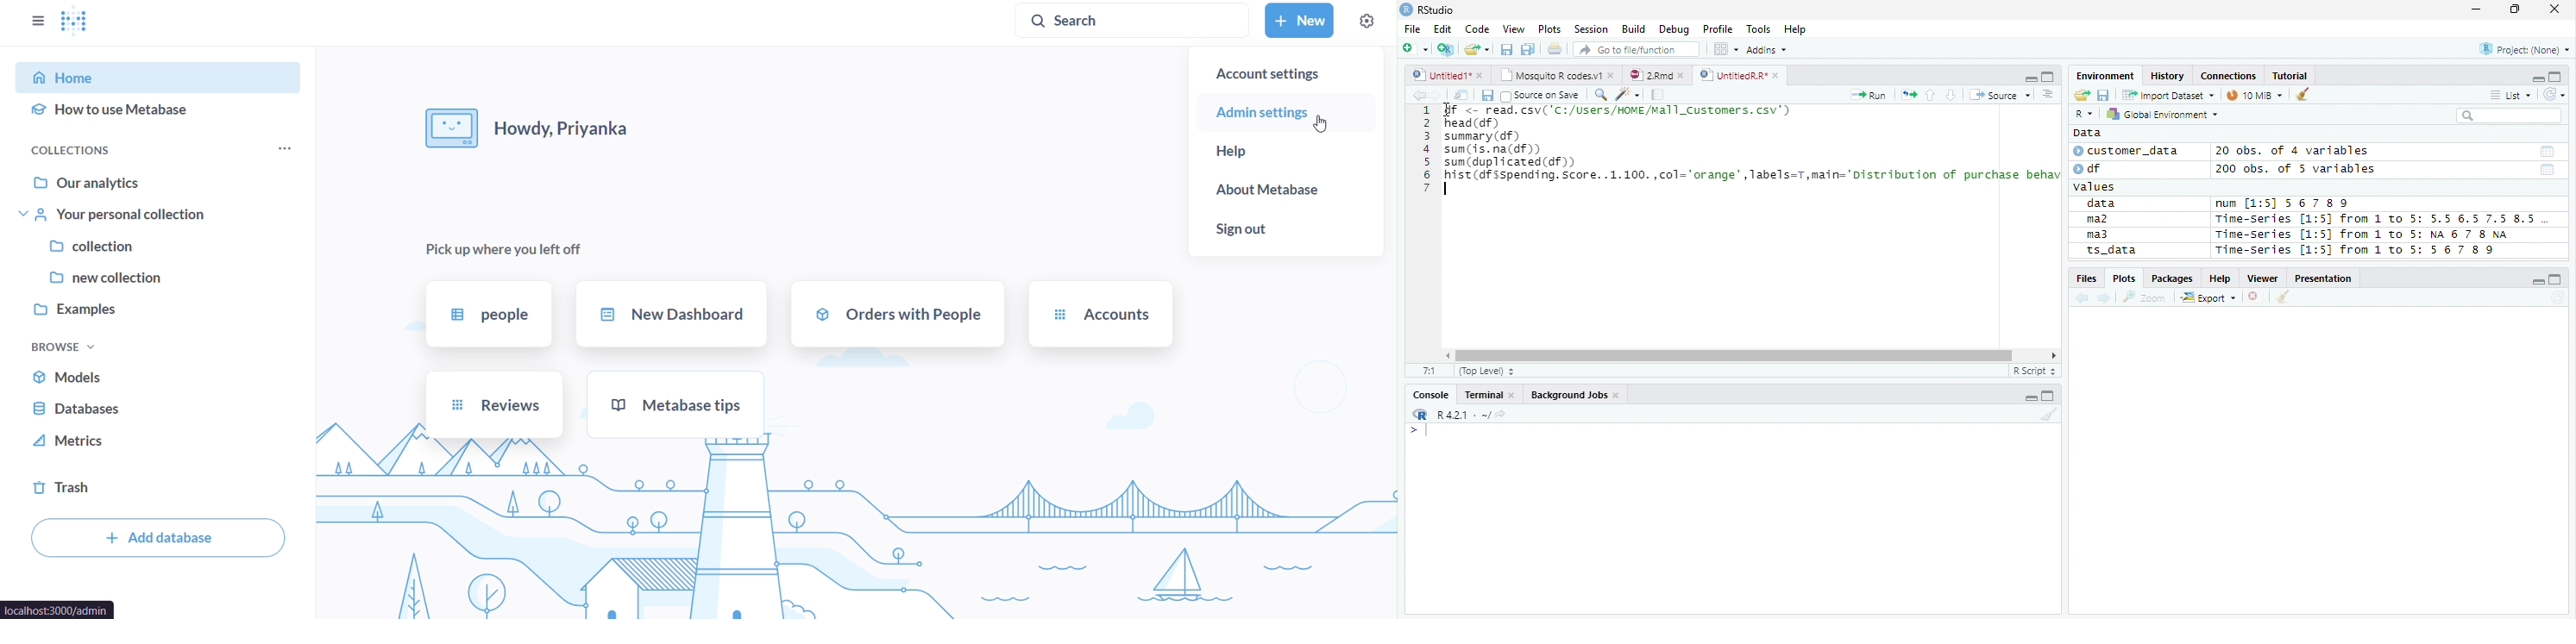 Image resolution: width=2576 pixels, height=644 pixels. Describe the element at coordinates (2557, 279) in the screenshot. I see `Maximize` at that location.